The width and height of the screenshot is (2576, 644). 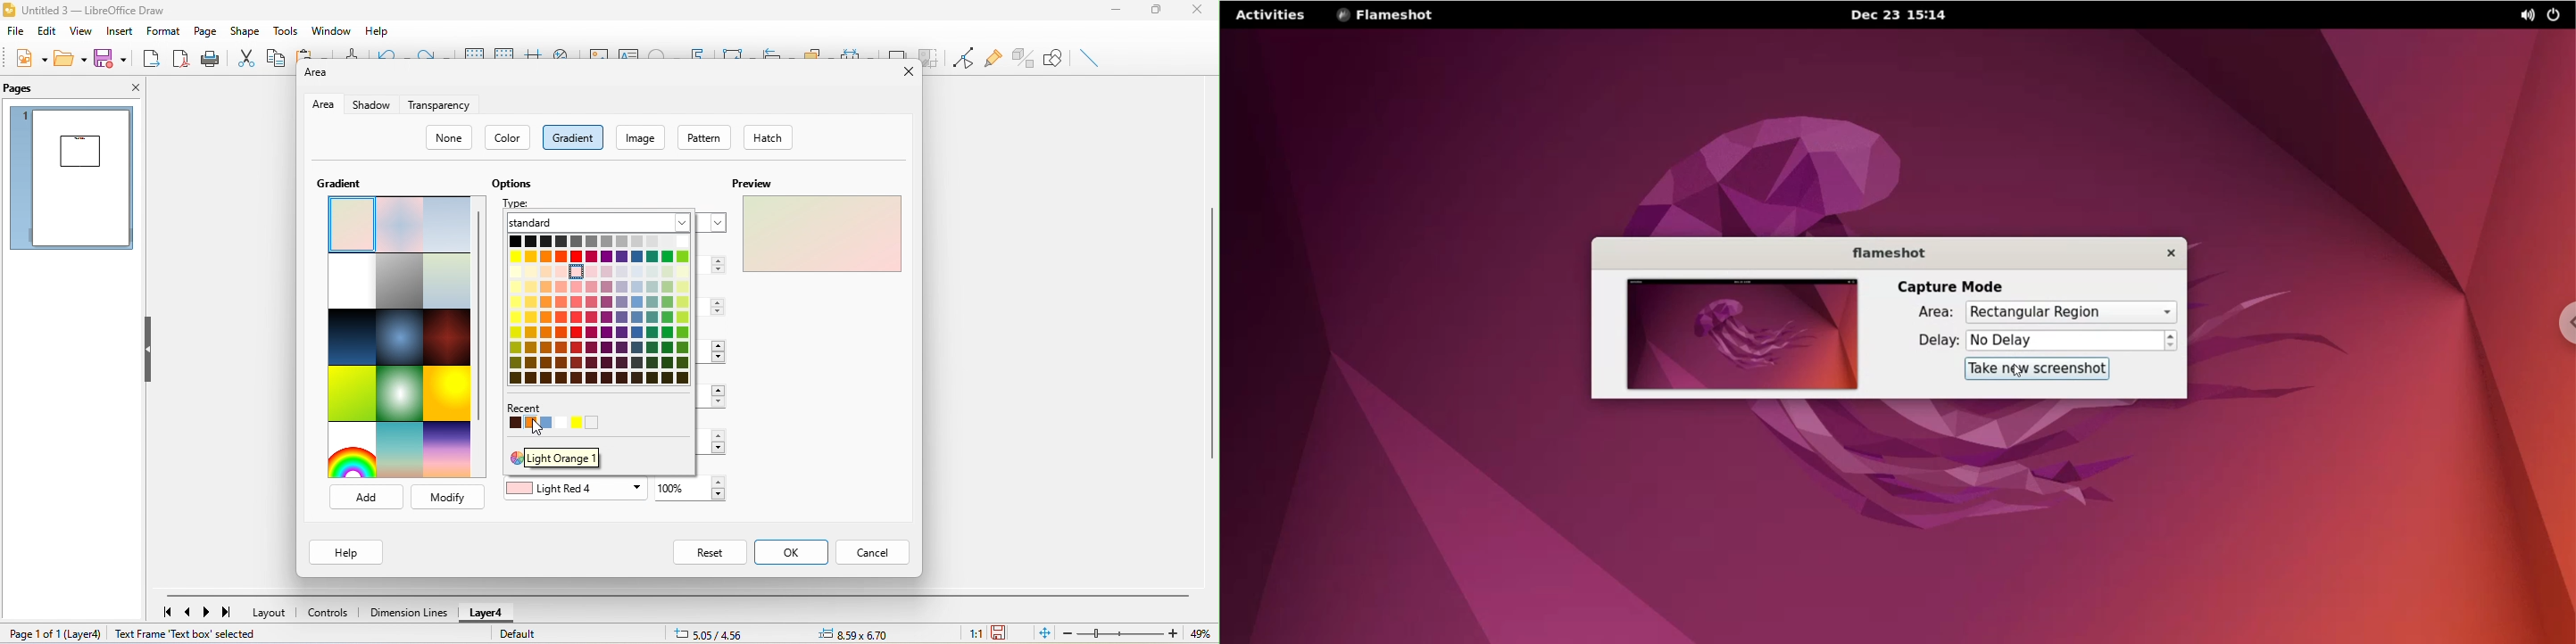 I want to click on clone formatting, so click(x=351, y=52).